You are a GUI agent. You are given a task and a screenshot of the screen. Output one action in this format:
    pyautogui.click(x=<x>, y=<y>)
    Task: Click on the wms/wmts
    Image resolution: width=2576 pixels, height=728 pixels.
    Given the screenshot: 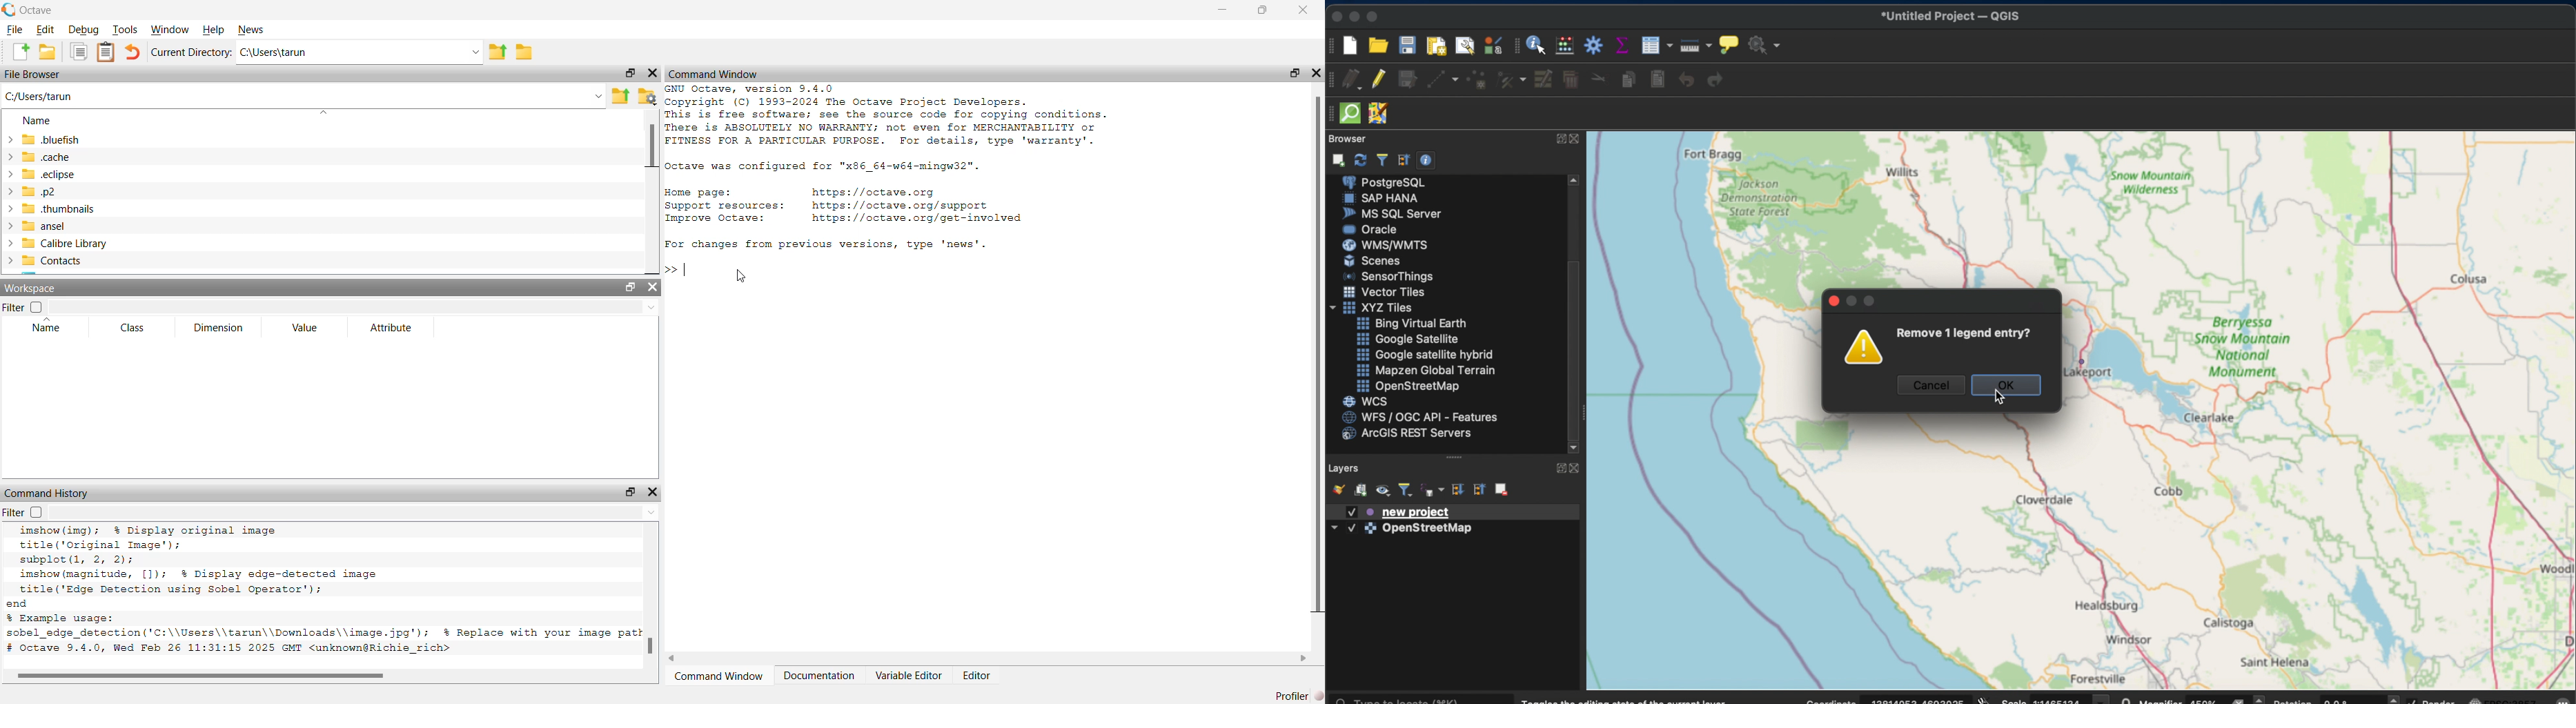 What is the action you would take?
    pyautogui.click(x=1382, y=244)
    